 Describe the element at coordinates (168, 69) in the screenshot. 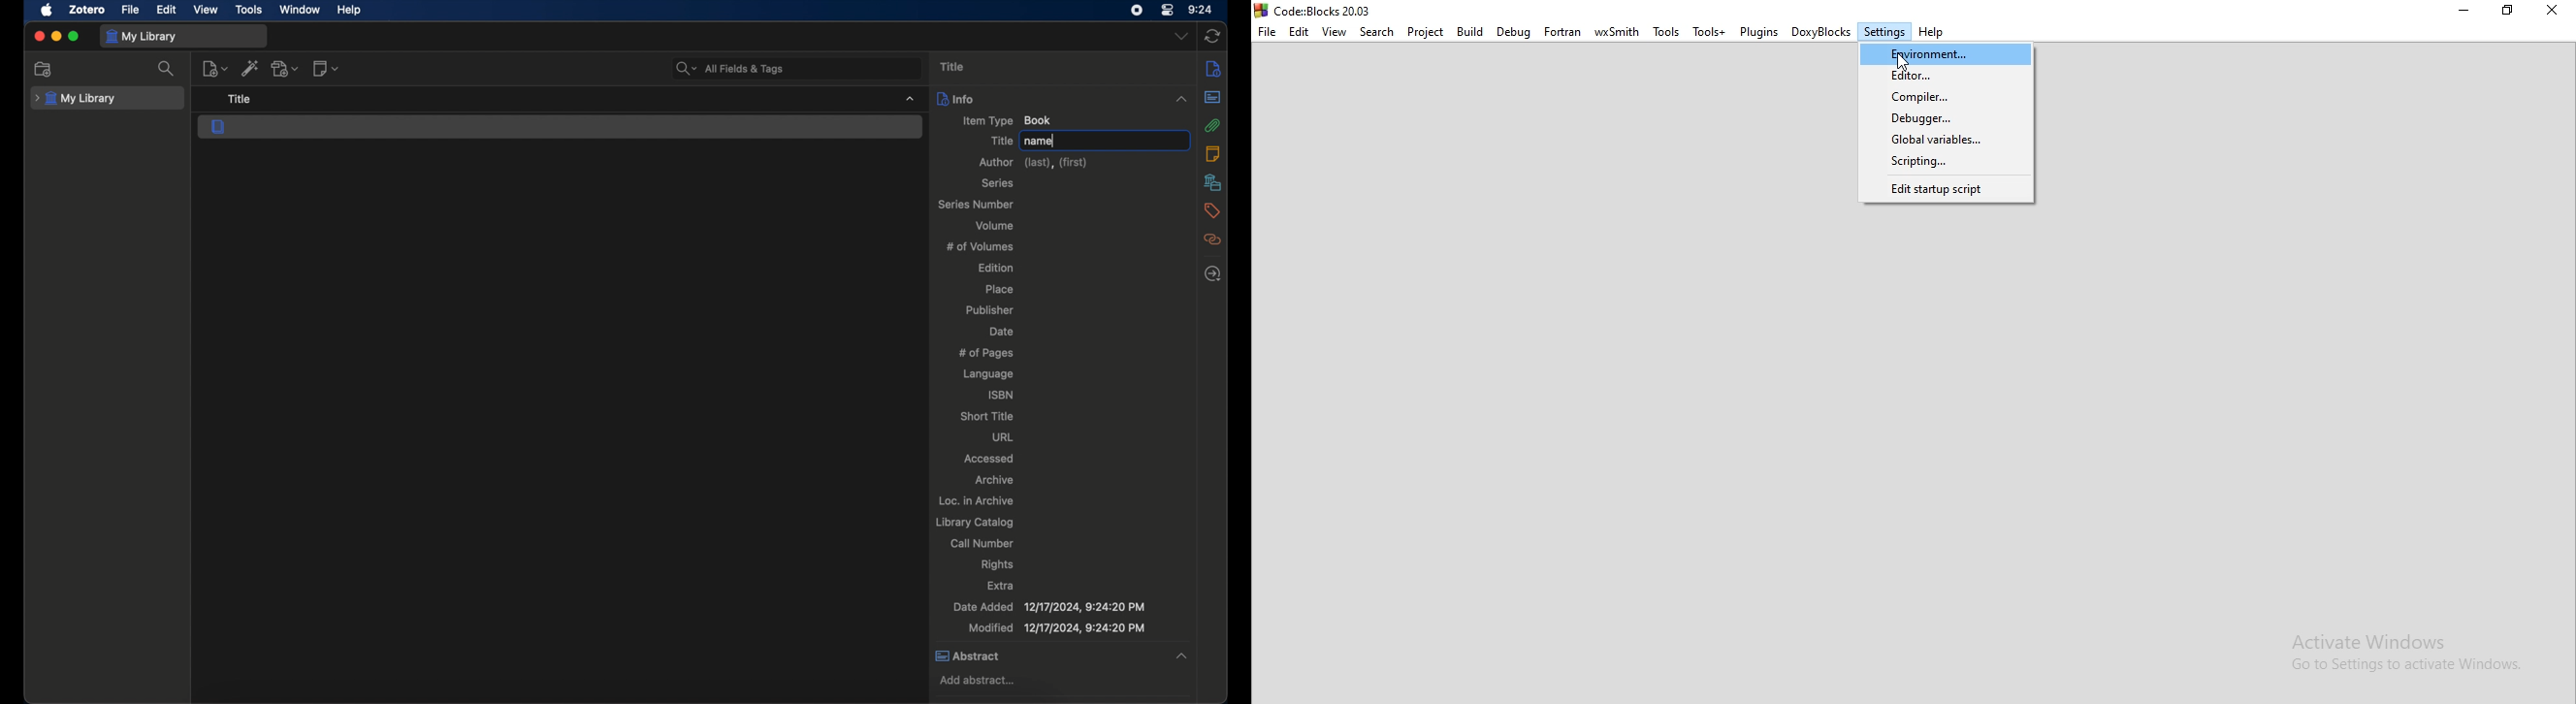

I see `search` at that location.